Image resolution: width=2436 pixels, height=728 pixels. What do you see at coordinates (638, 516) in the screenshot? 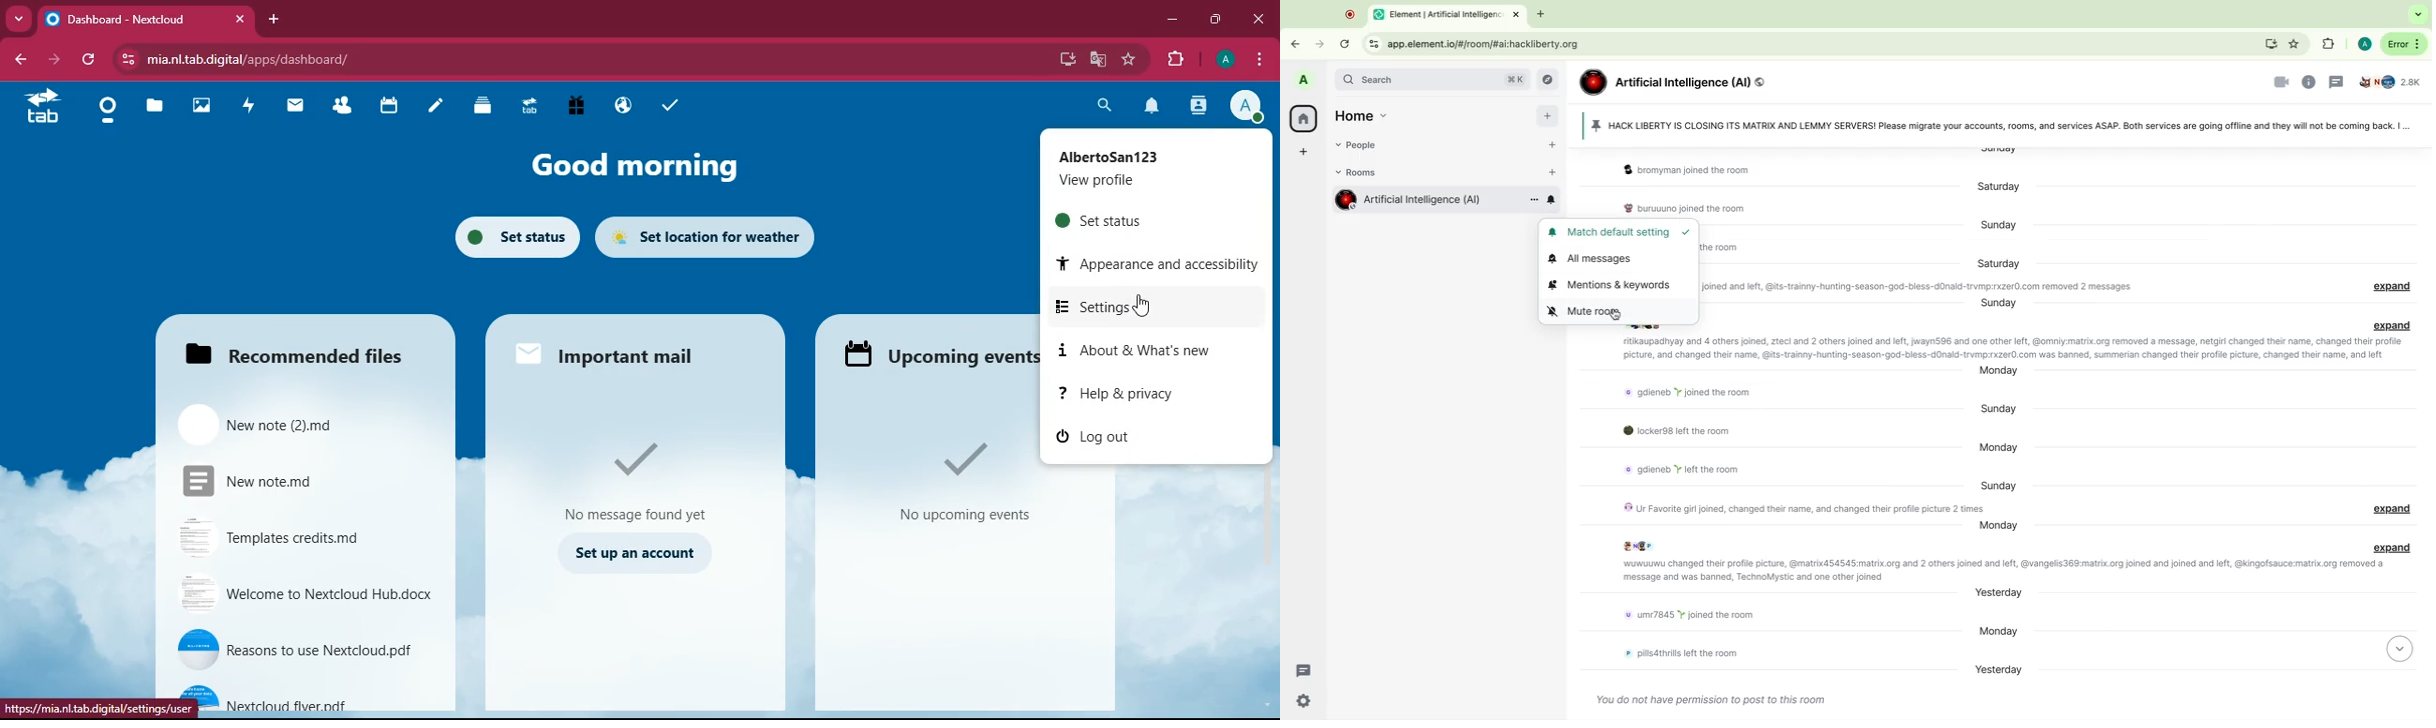
I see `No message found yet` at bounding box center [638, 516].